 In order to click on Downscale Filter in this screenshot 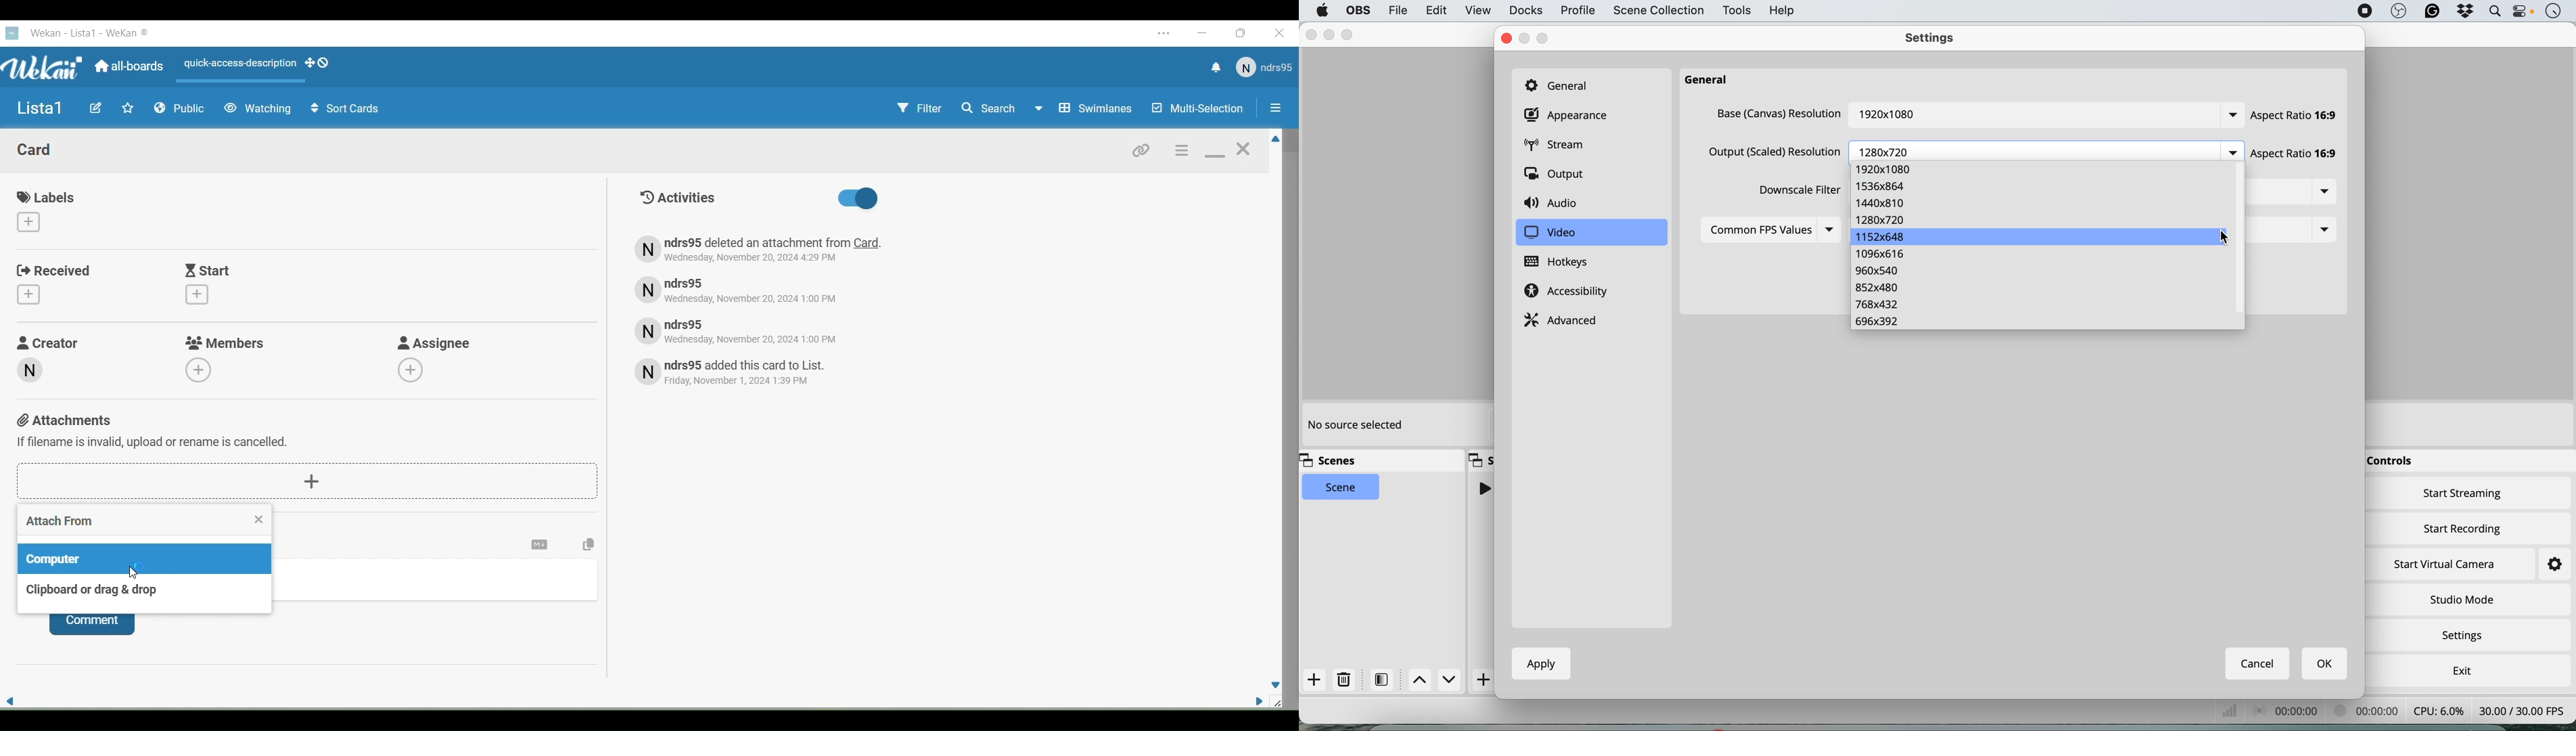, I will do `click(1795, 191)`.